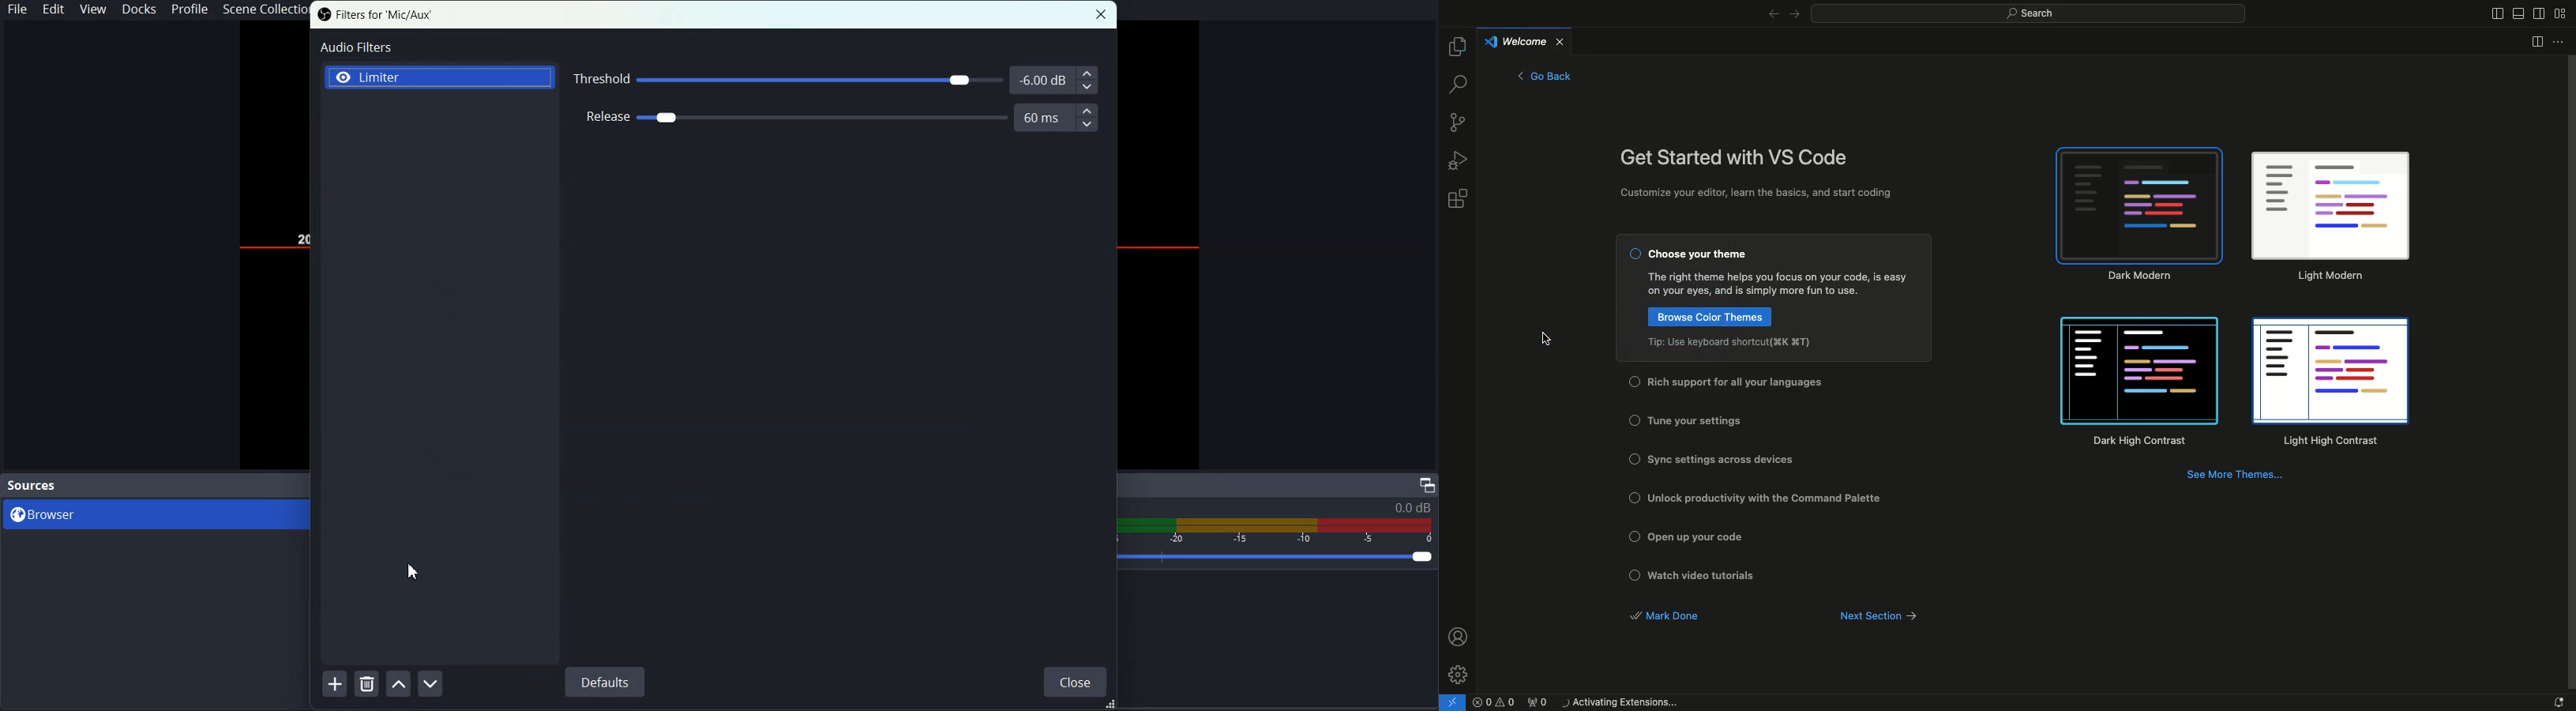 This screenshot has width=2576, height=728. I want to click on  ms, so click(1043, 118).